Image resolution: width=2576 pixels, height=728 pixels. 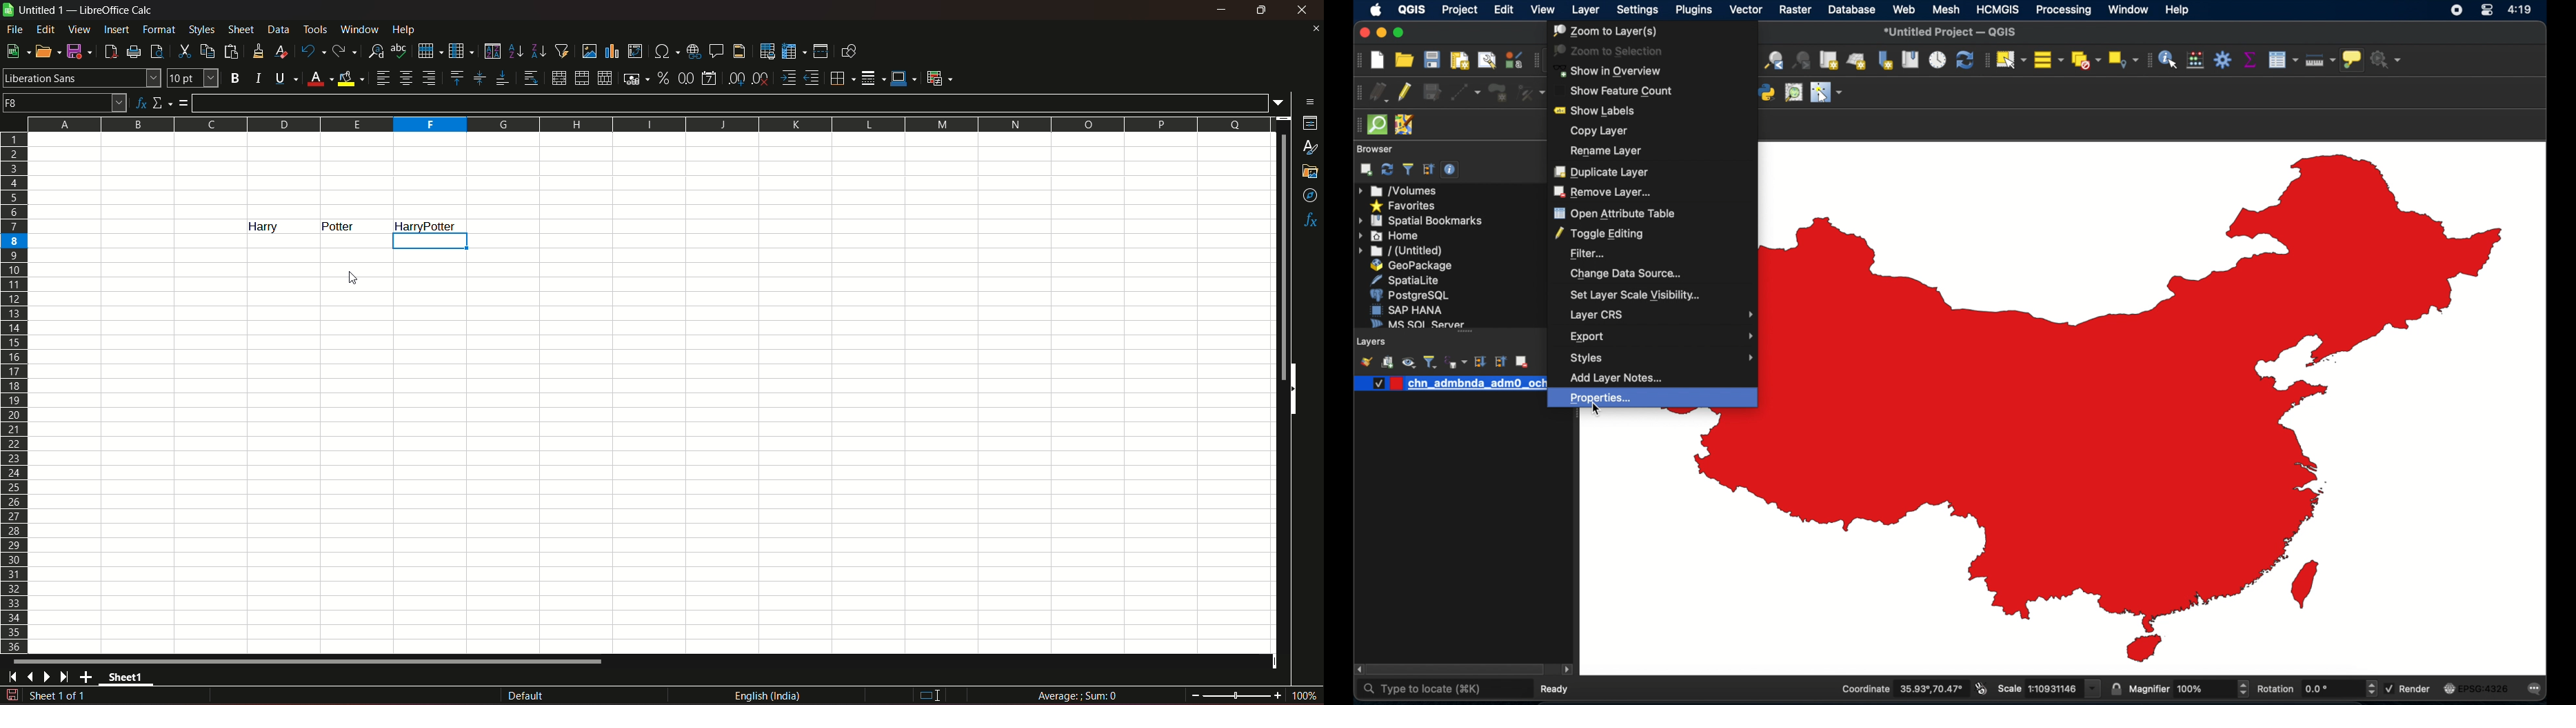 What do you see at coordinates (1950, 33) in the screenshot?
I see `*untitled project - QGIS` at bounding box center [1950, 33].